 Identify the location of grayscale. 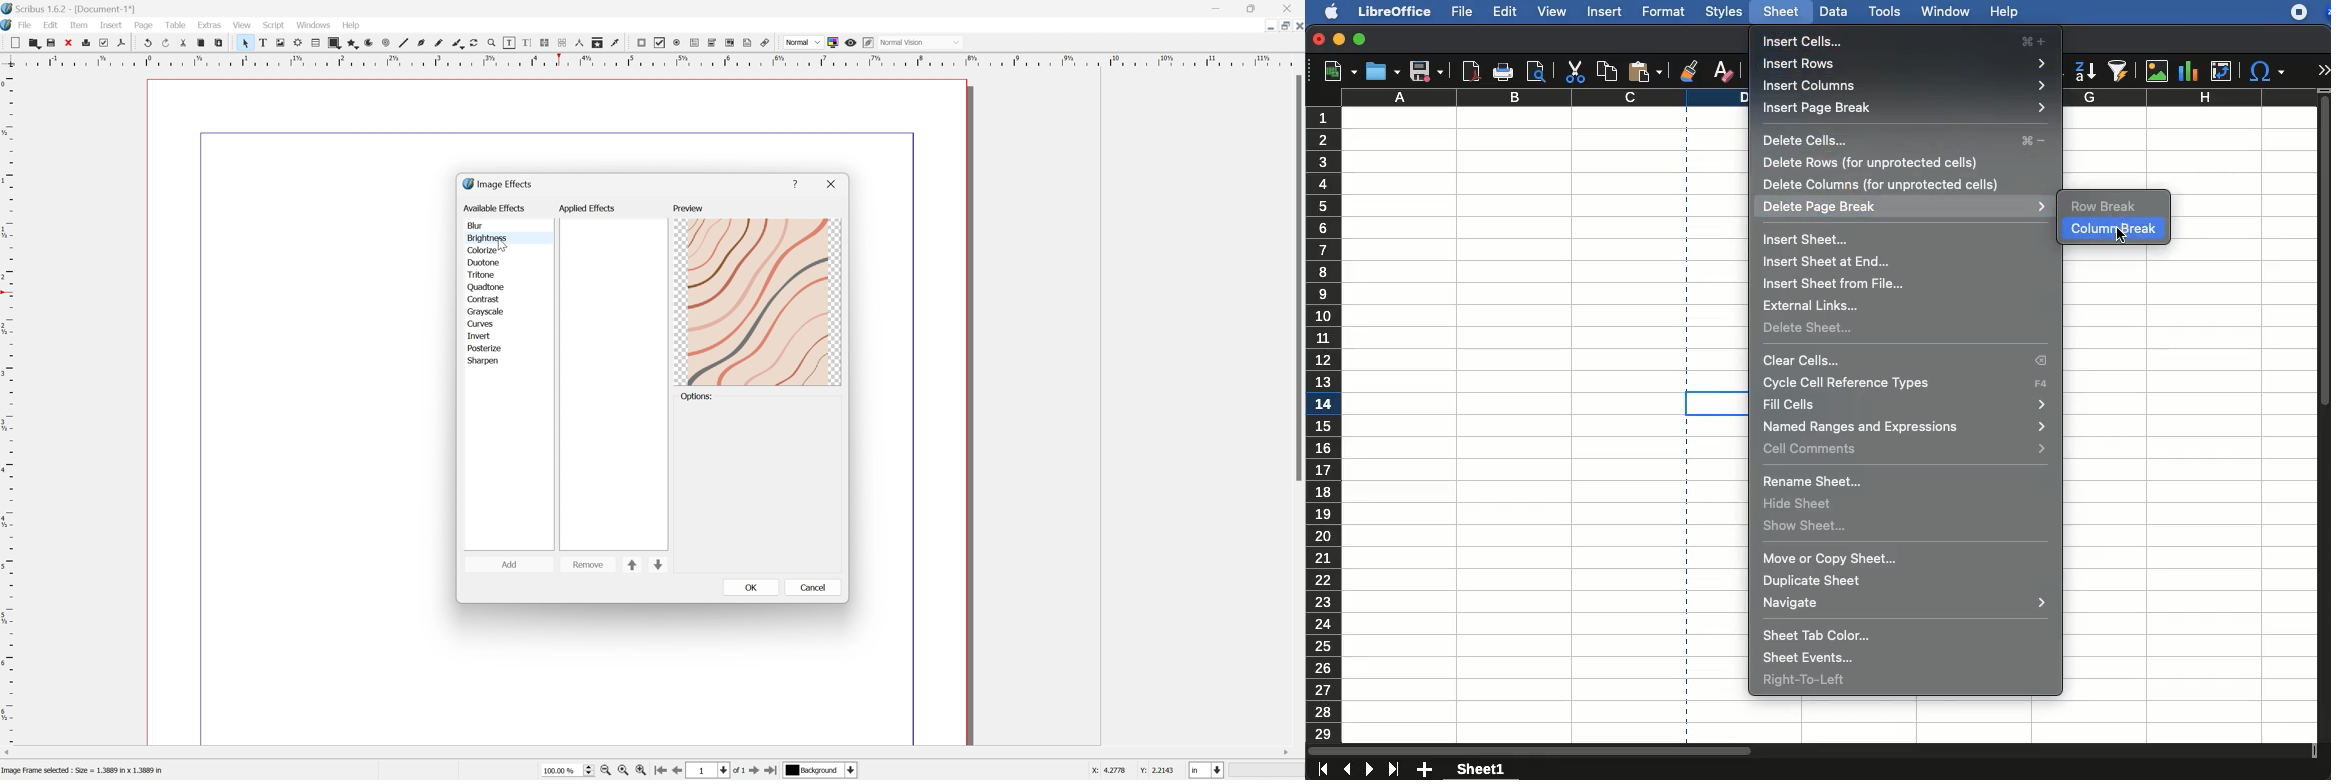
(486, 311).